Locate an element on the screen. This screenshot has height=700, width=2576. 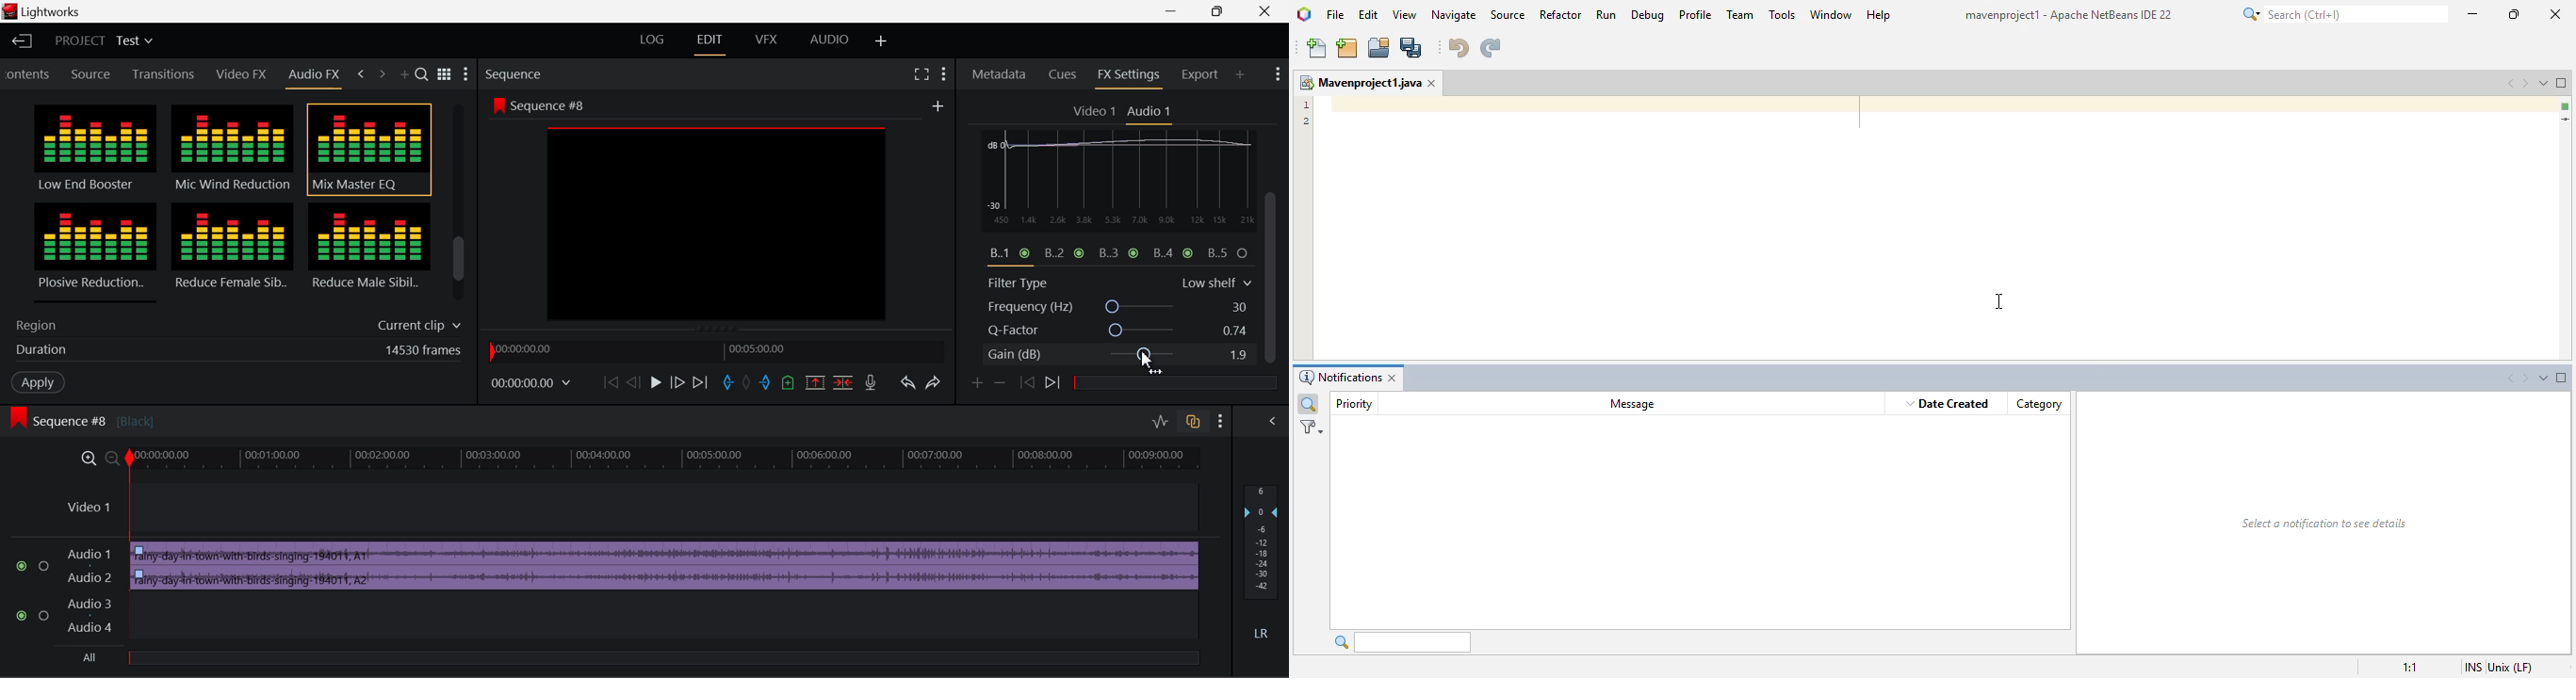
Cues is located at coordinates (1063, 76).